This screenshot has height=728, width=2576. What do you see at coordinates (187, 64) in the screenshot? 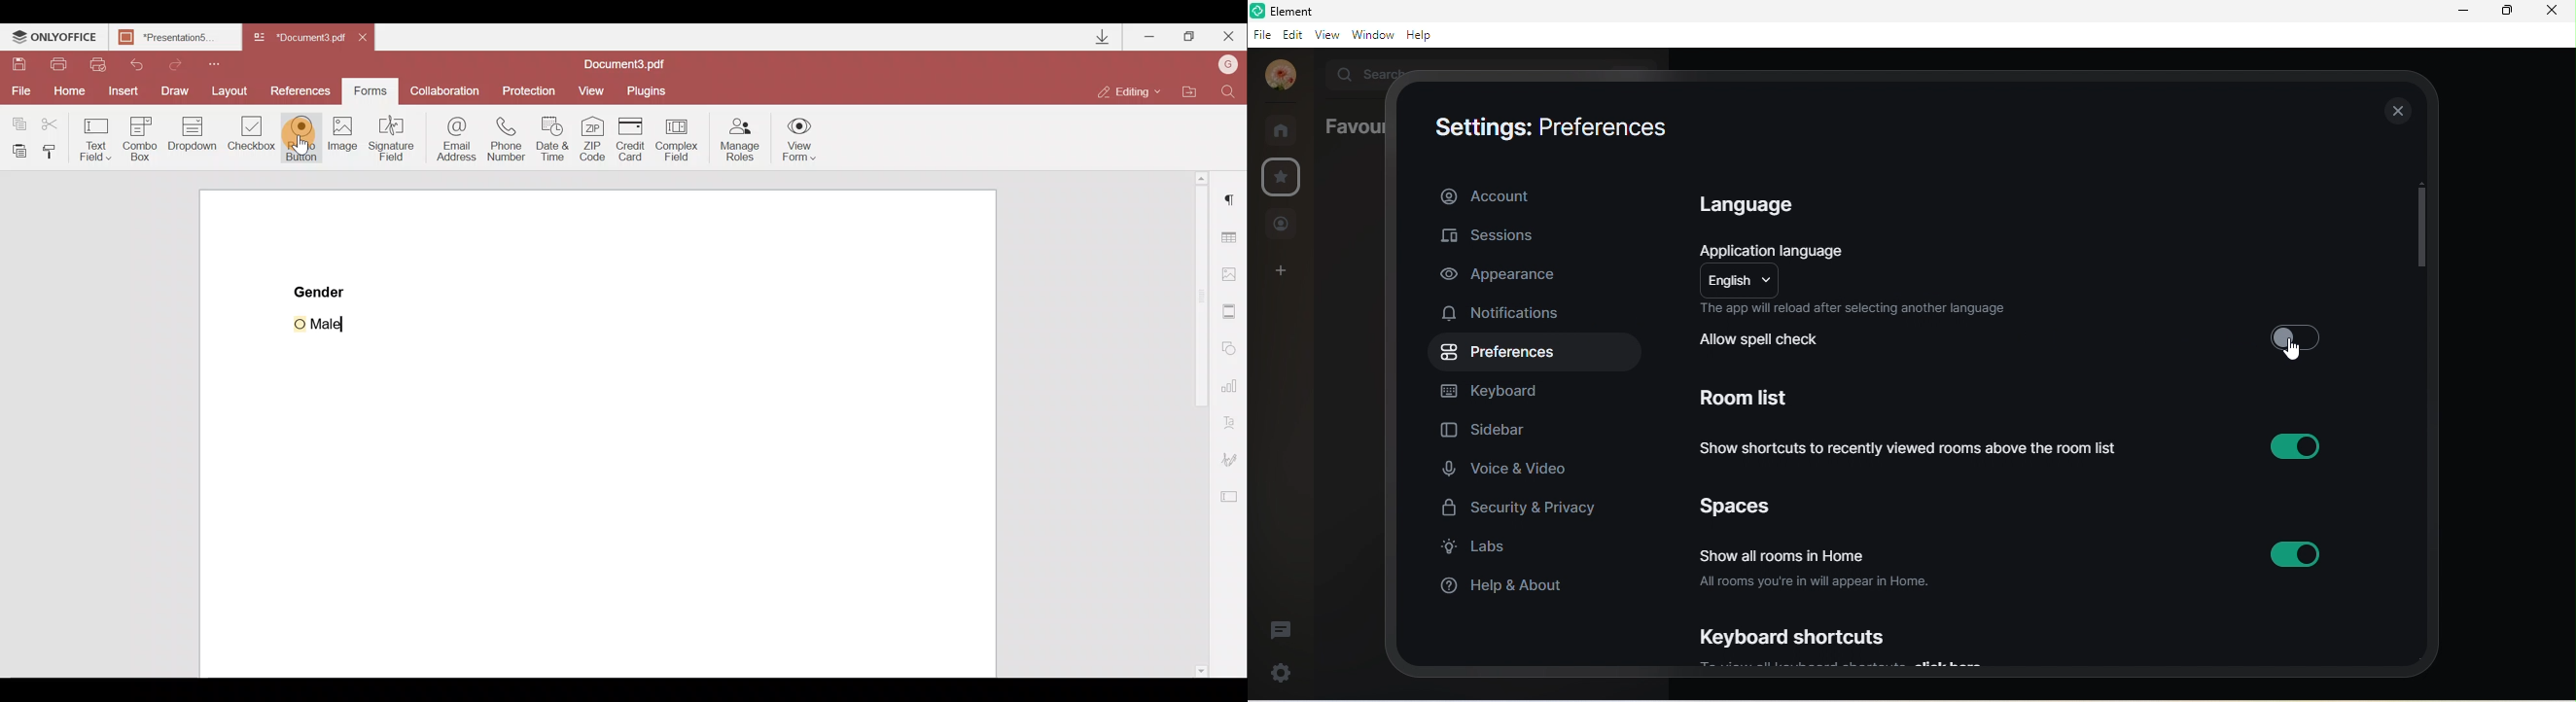
I see `Redo` at bounding box center [187, 64].